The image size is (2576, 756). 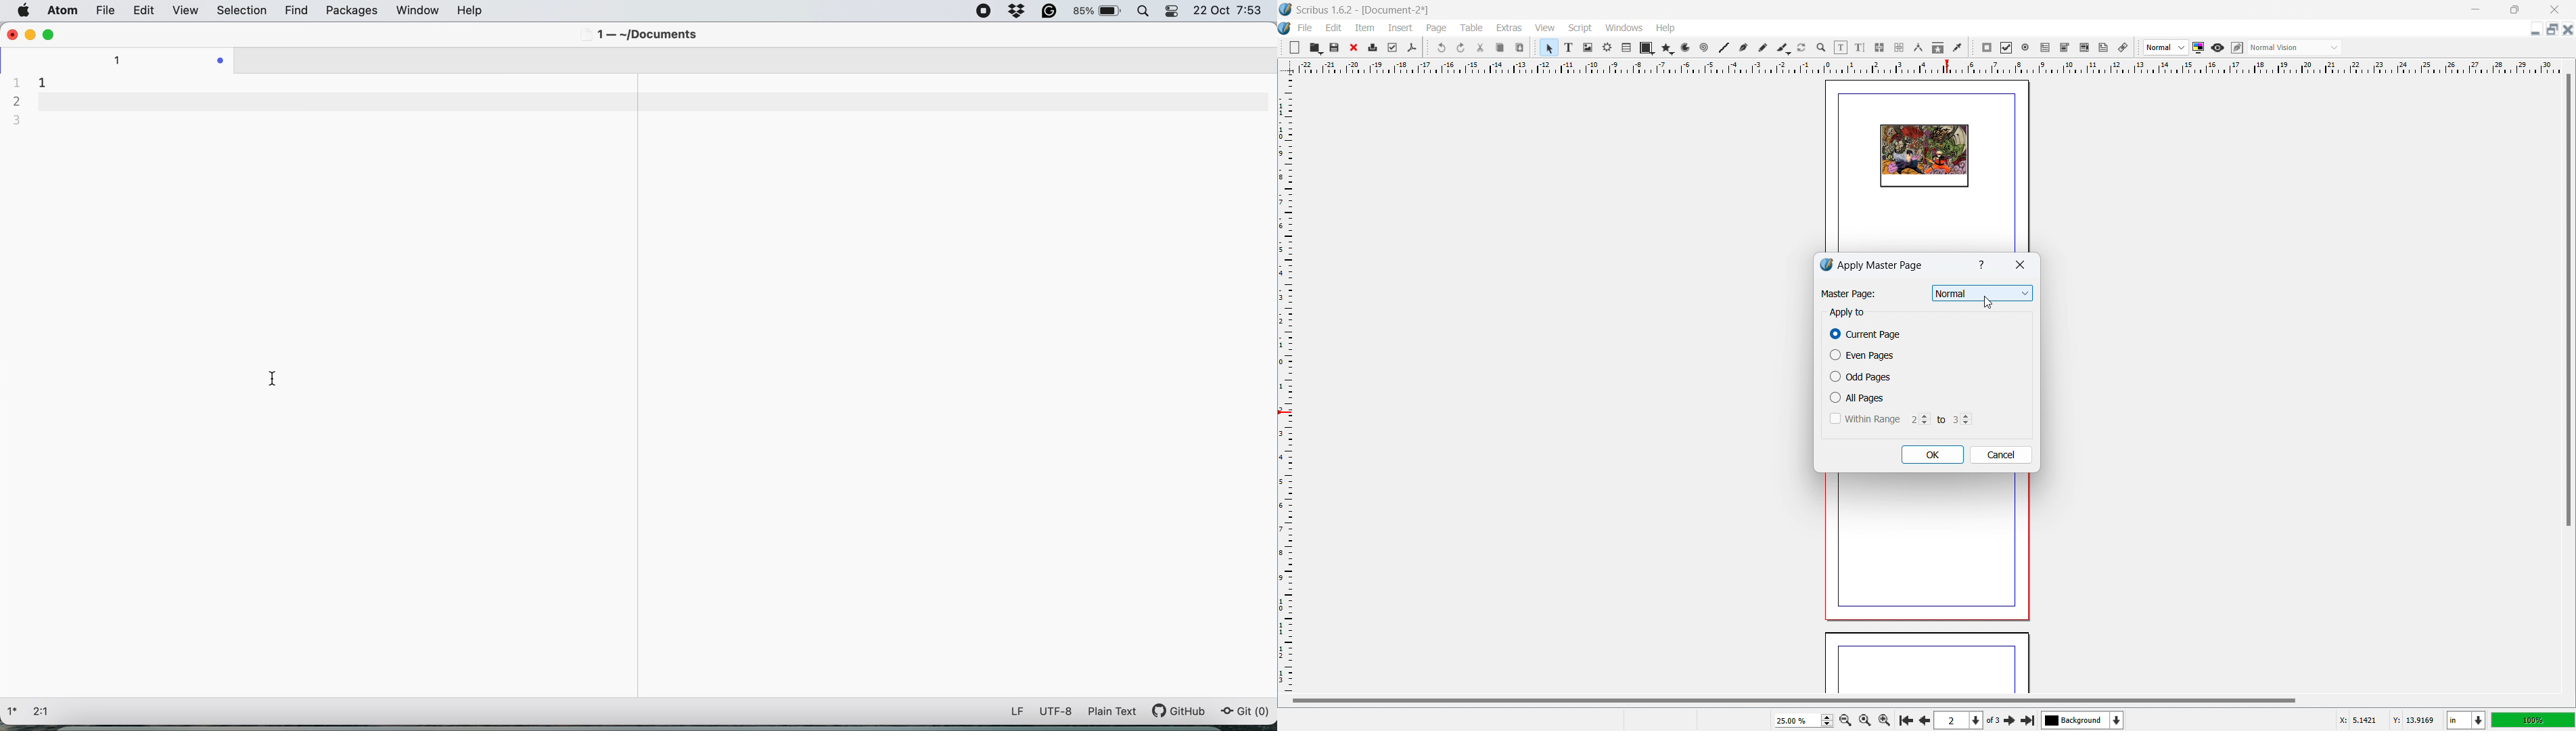 I want to click on page design, so click(x=1924, y=156).